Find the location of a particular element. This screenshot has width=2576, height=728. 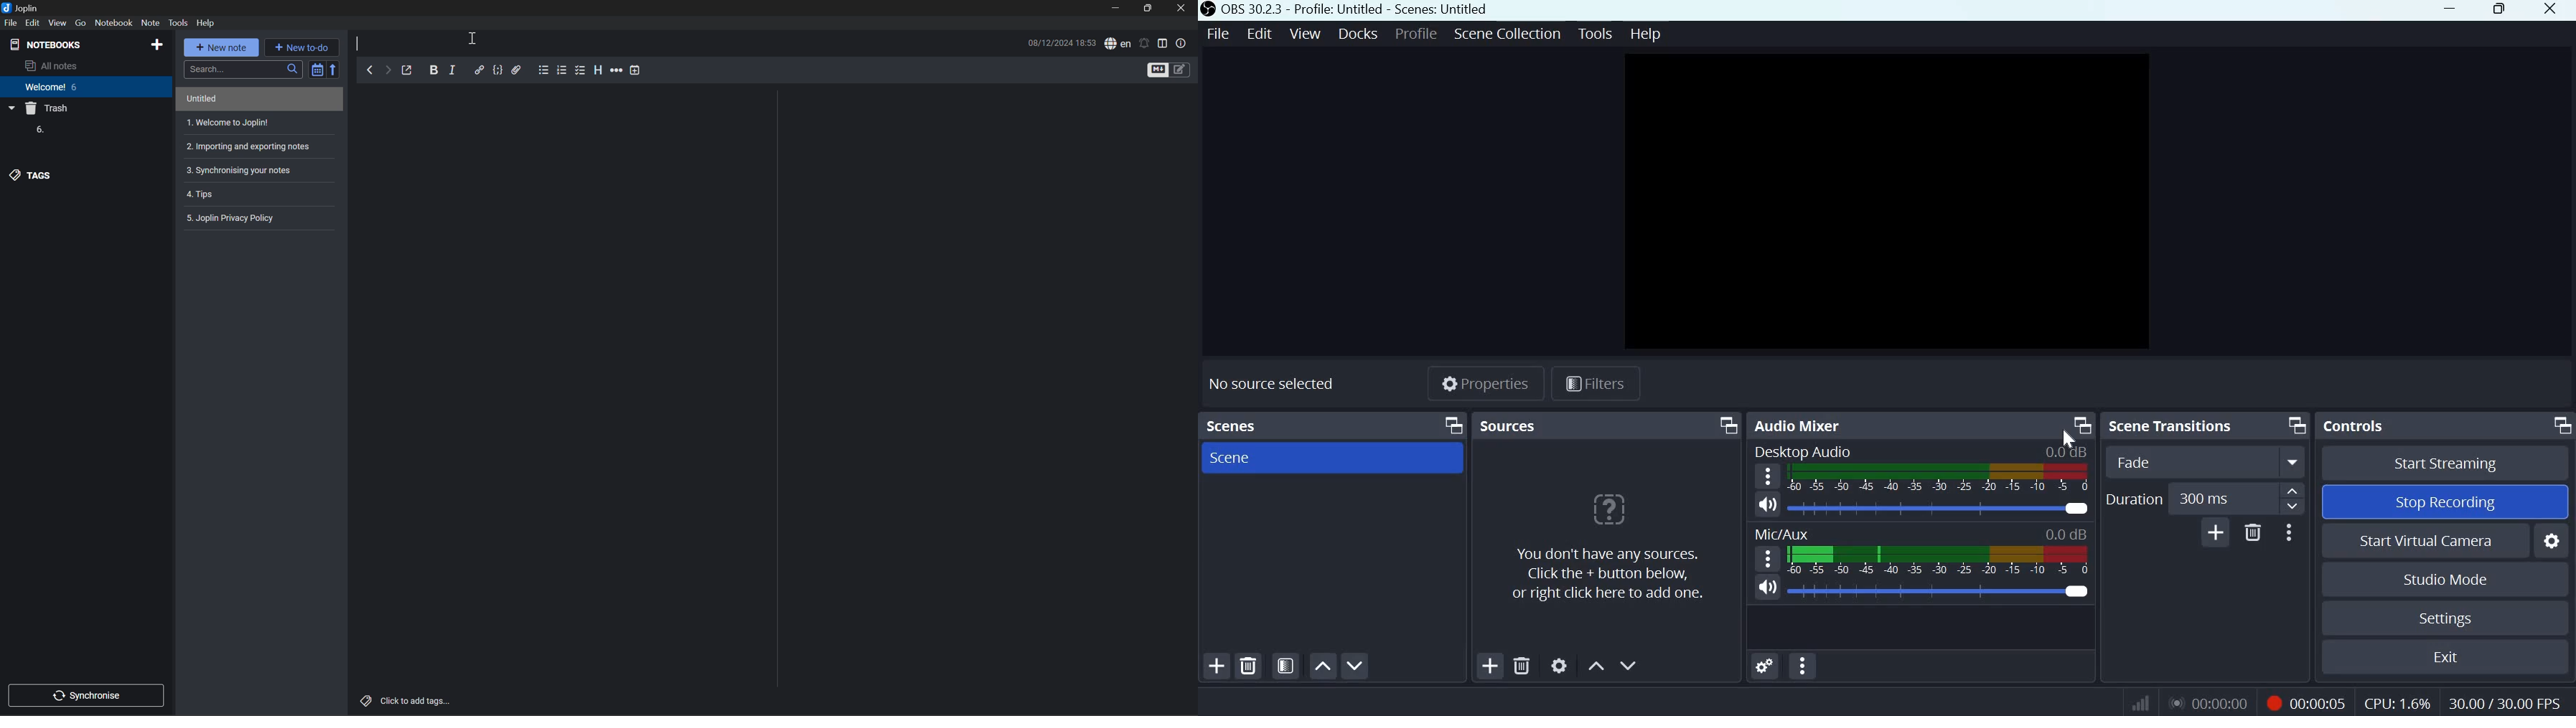

Scenes is located at coordinates (1245, 425).